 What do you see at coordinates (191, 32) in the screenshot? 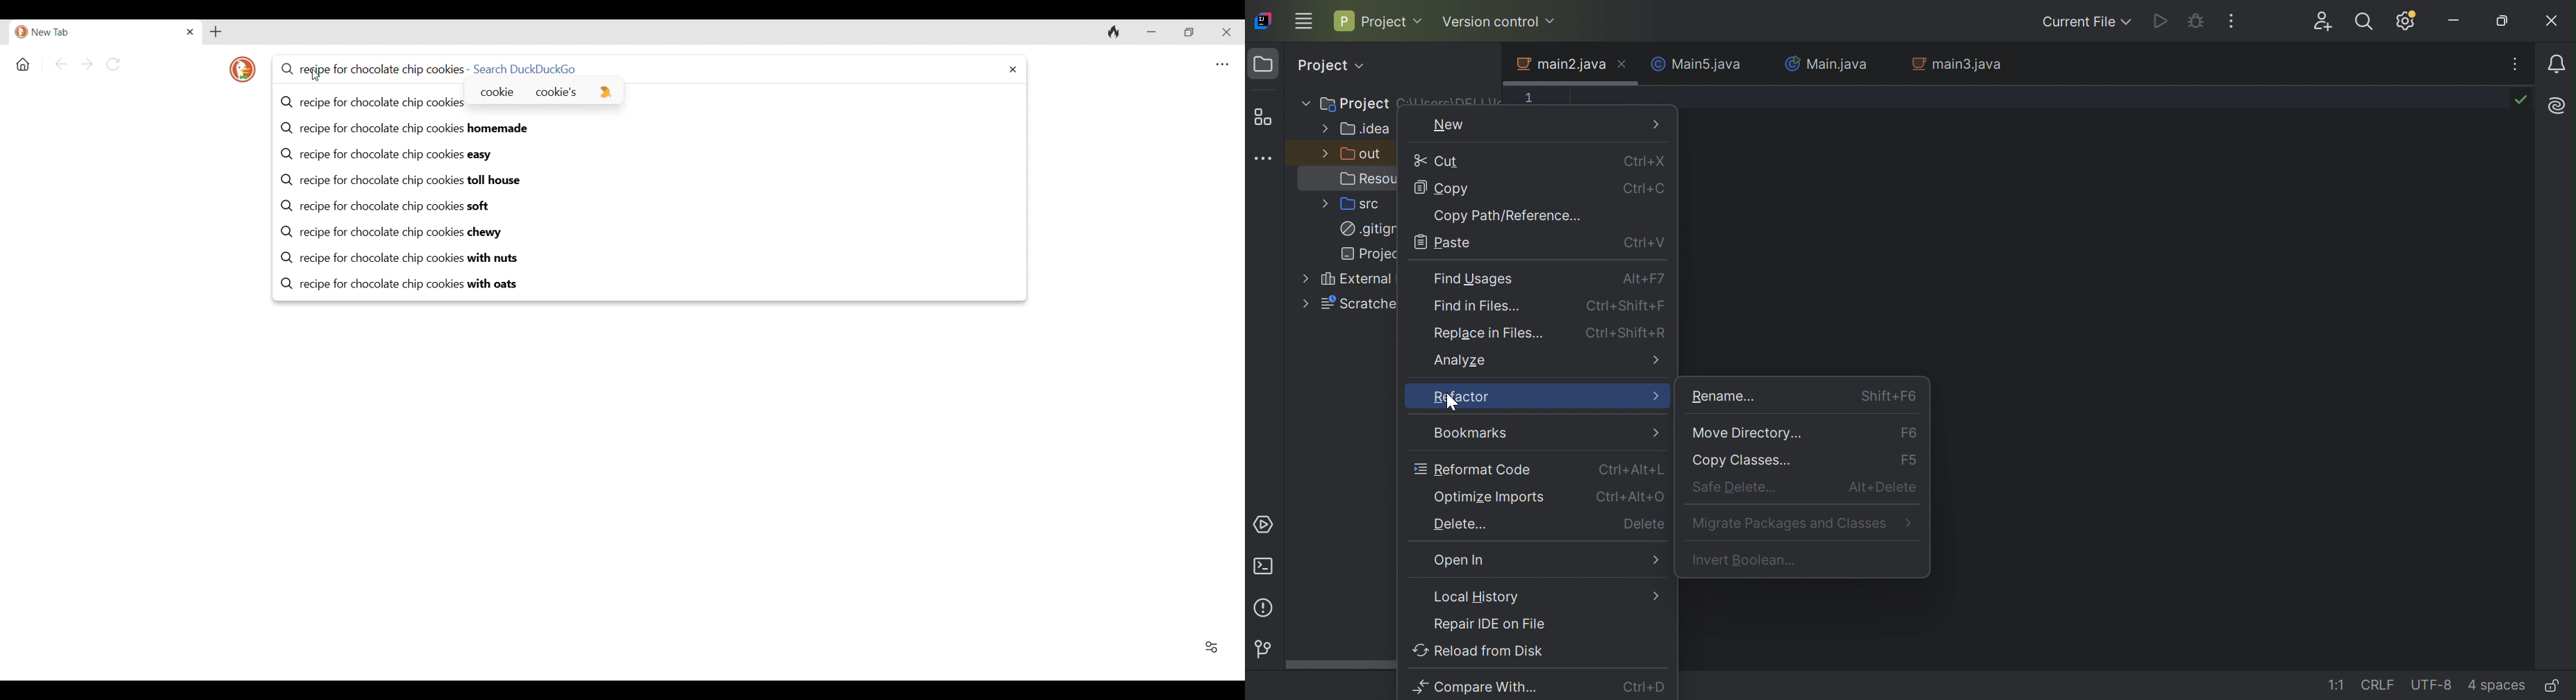
I see `Close tab` at bounding box center [191, 32].